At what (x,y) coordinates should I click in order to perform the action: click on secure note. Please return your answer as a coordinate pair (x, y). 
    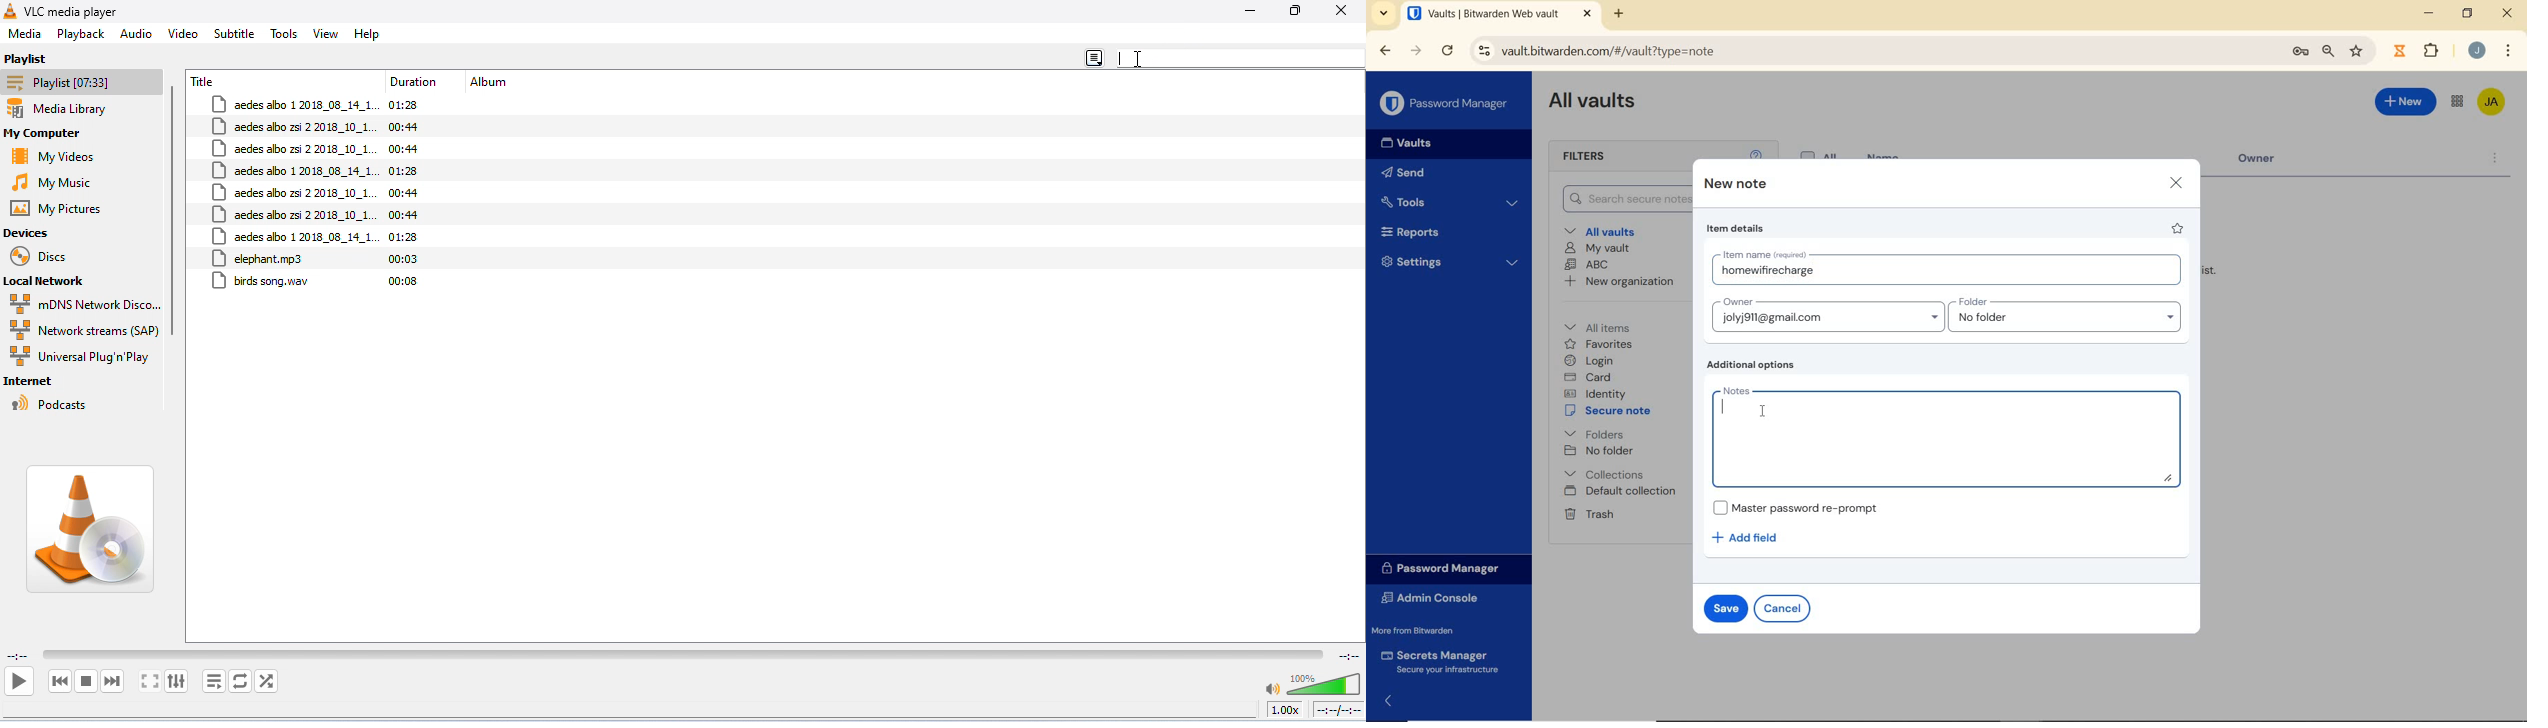
    Looking at the image, I should click on (1611, 411).